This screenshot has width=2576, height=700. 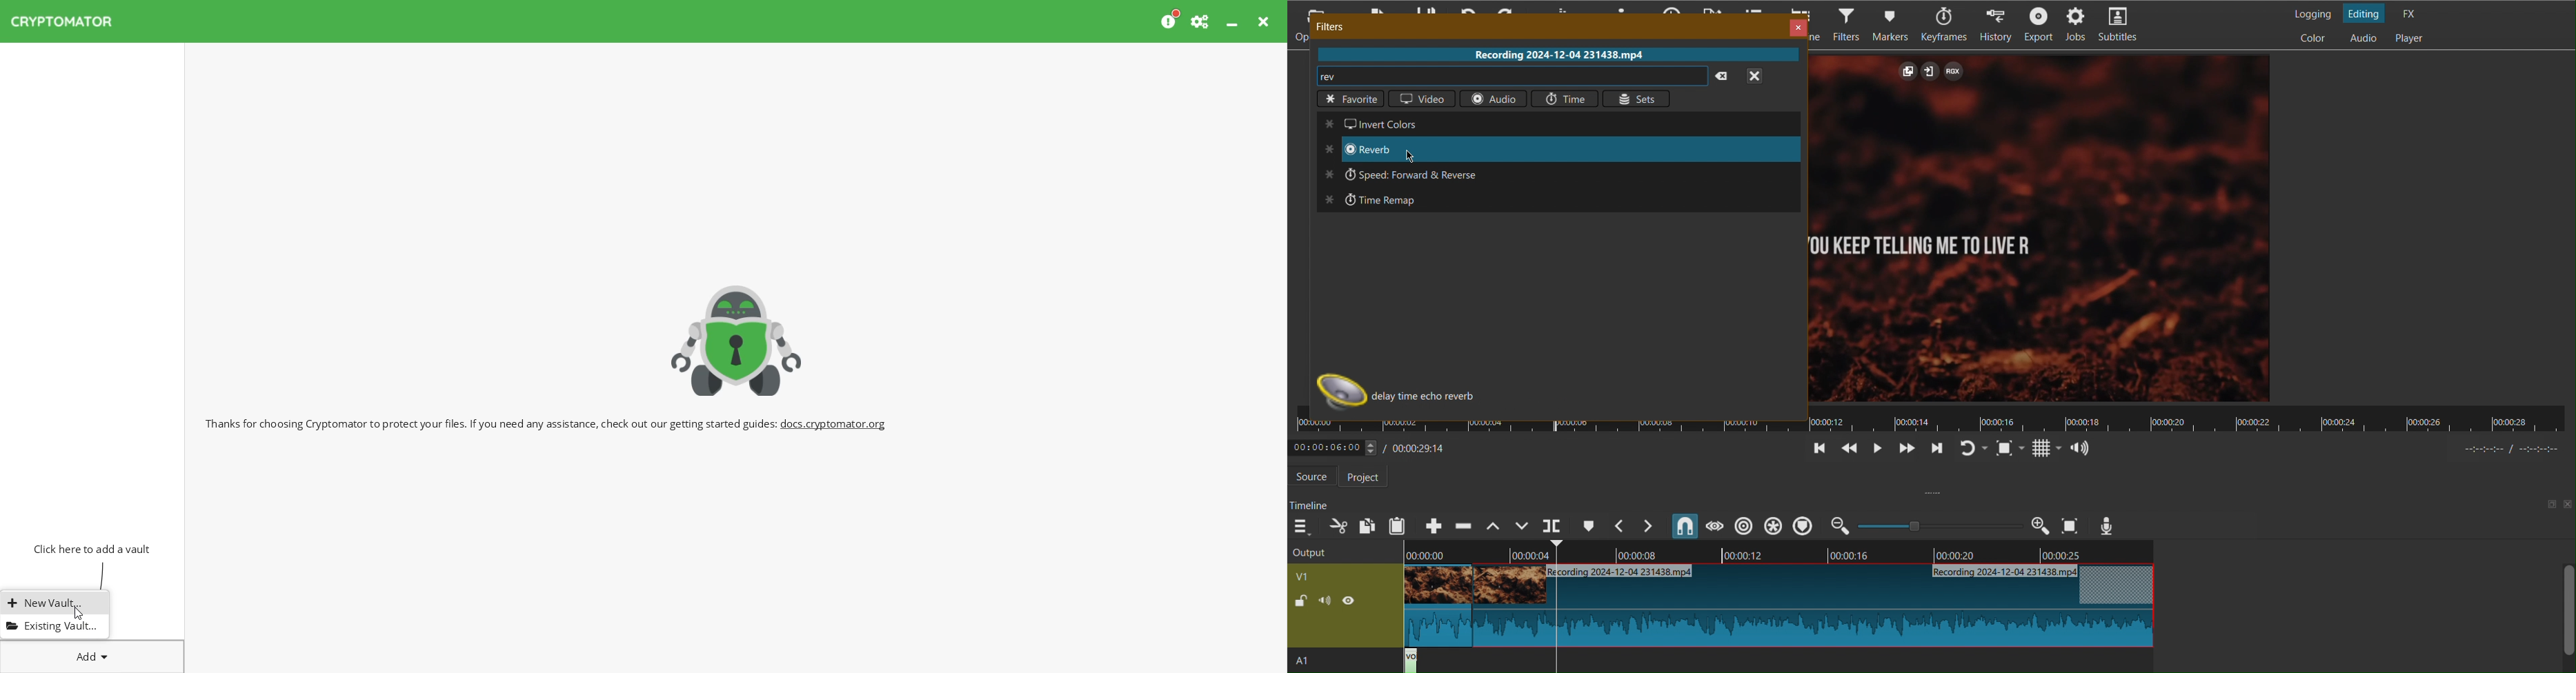 I want to click on Output, so click(x=1341, y=551).